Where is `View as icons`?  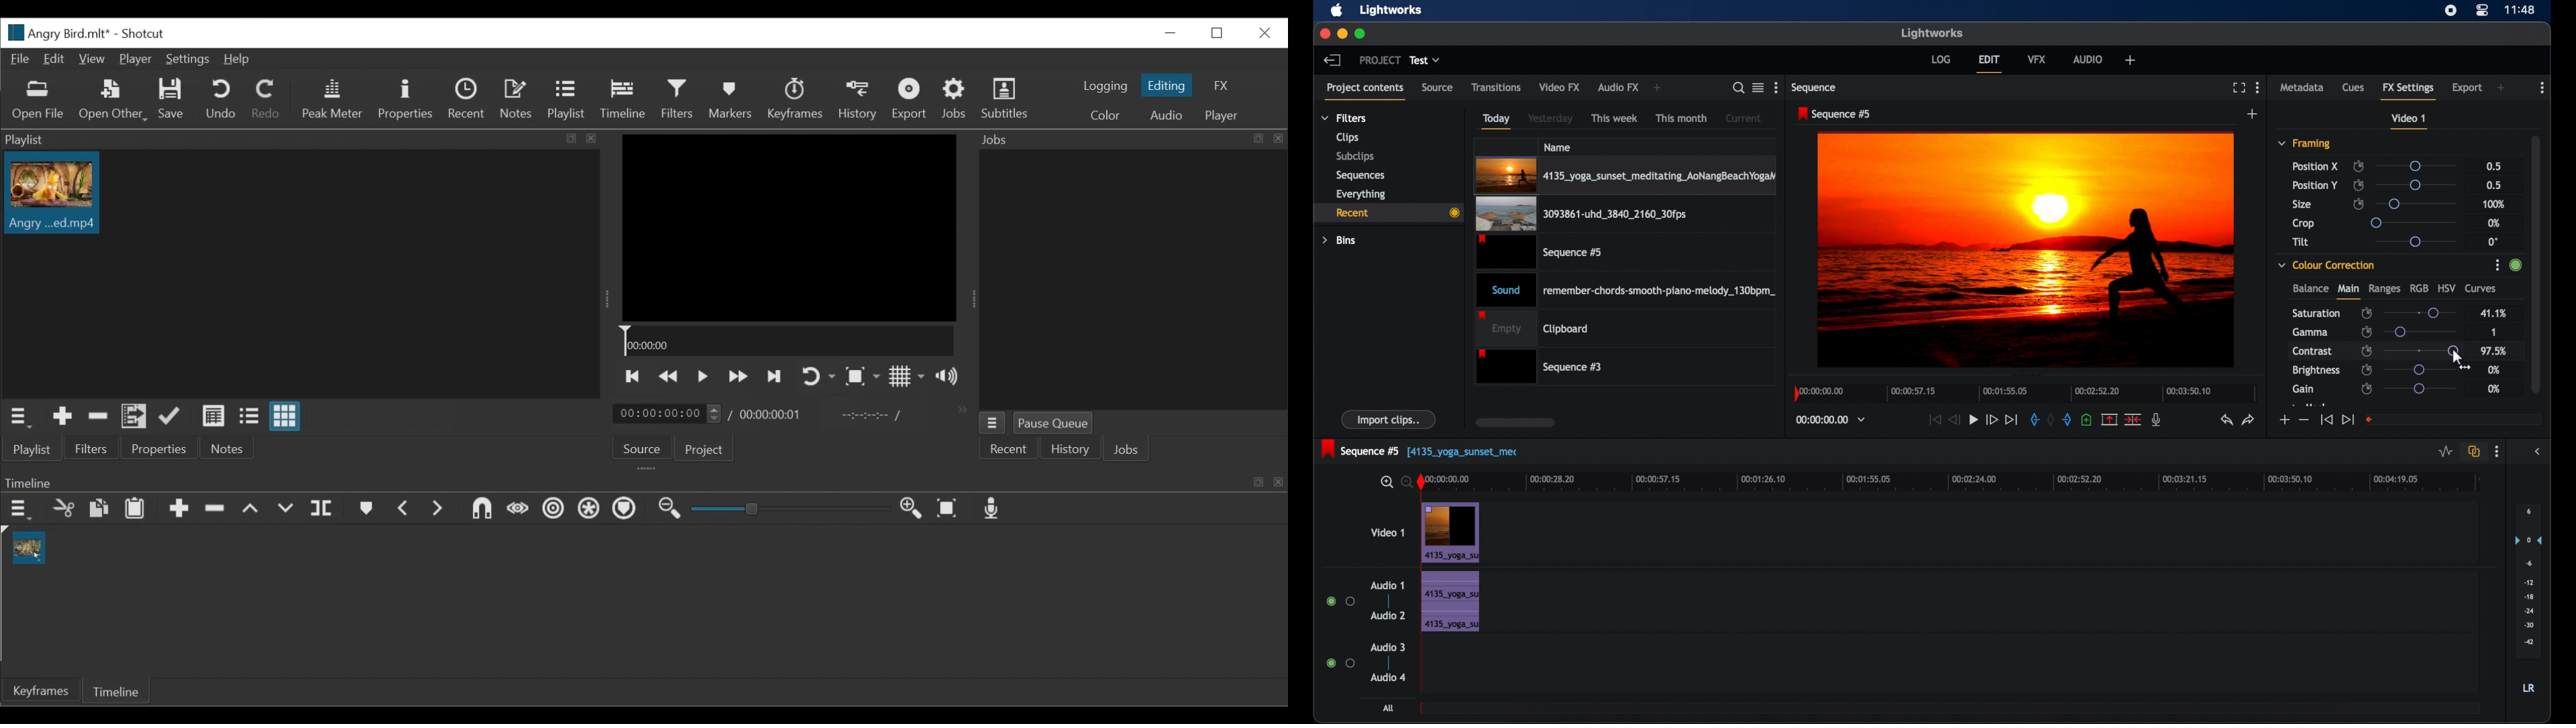
View as icons is located at coordinates (285, 417).